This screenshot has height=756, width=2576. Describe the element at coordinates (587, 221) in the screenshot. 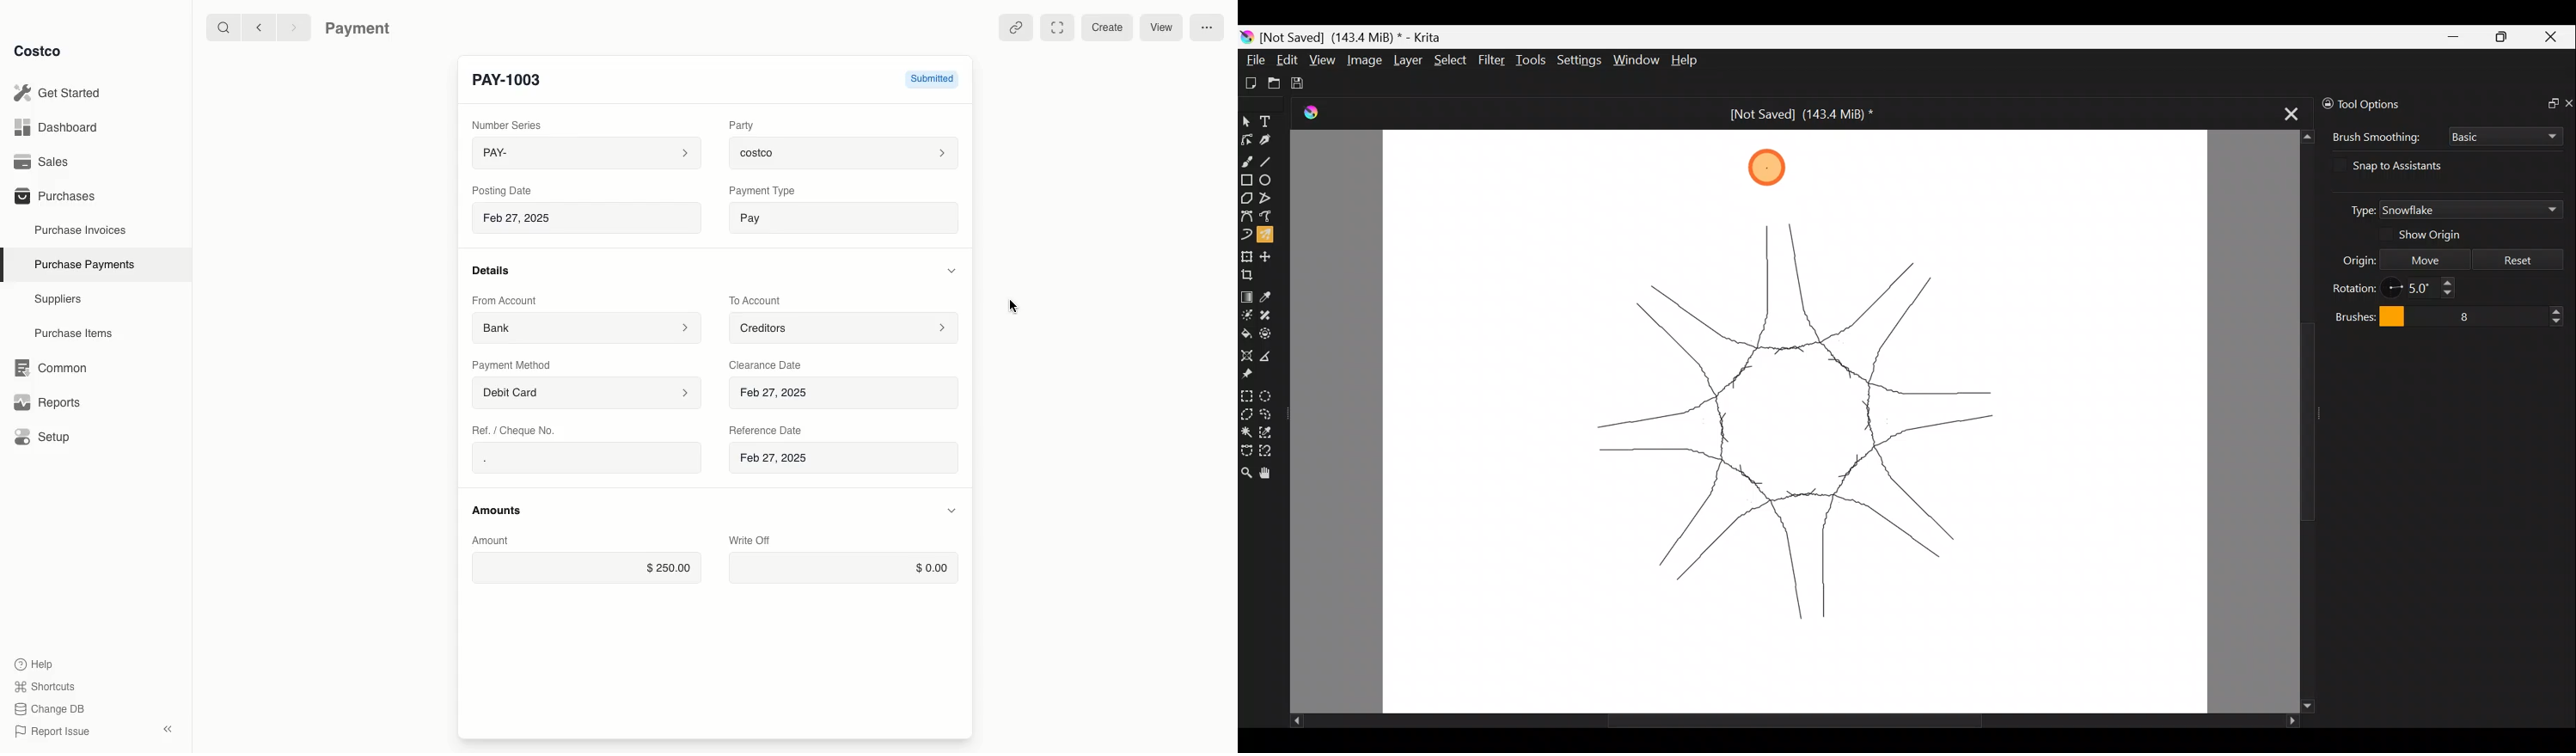

I see `Feb 27, 2025` at that location.